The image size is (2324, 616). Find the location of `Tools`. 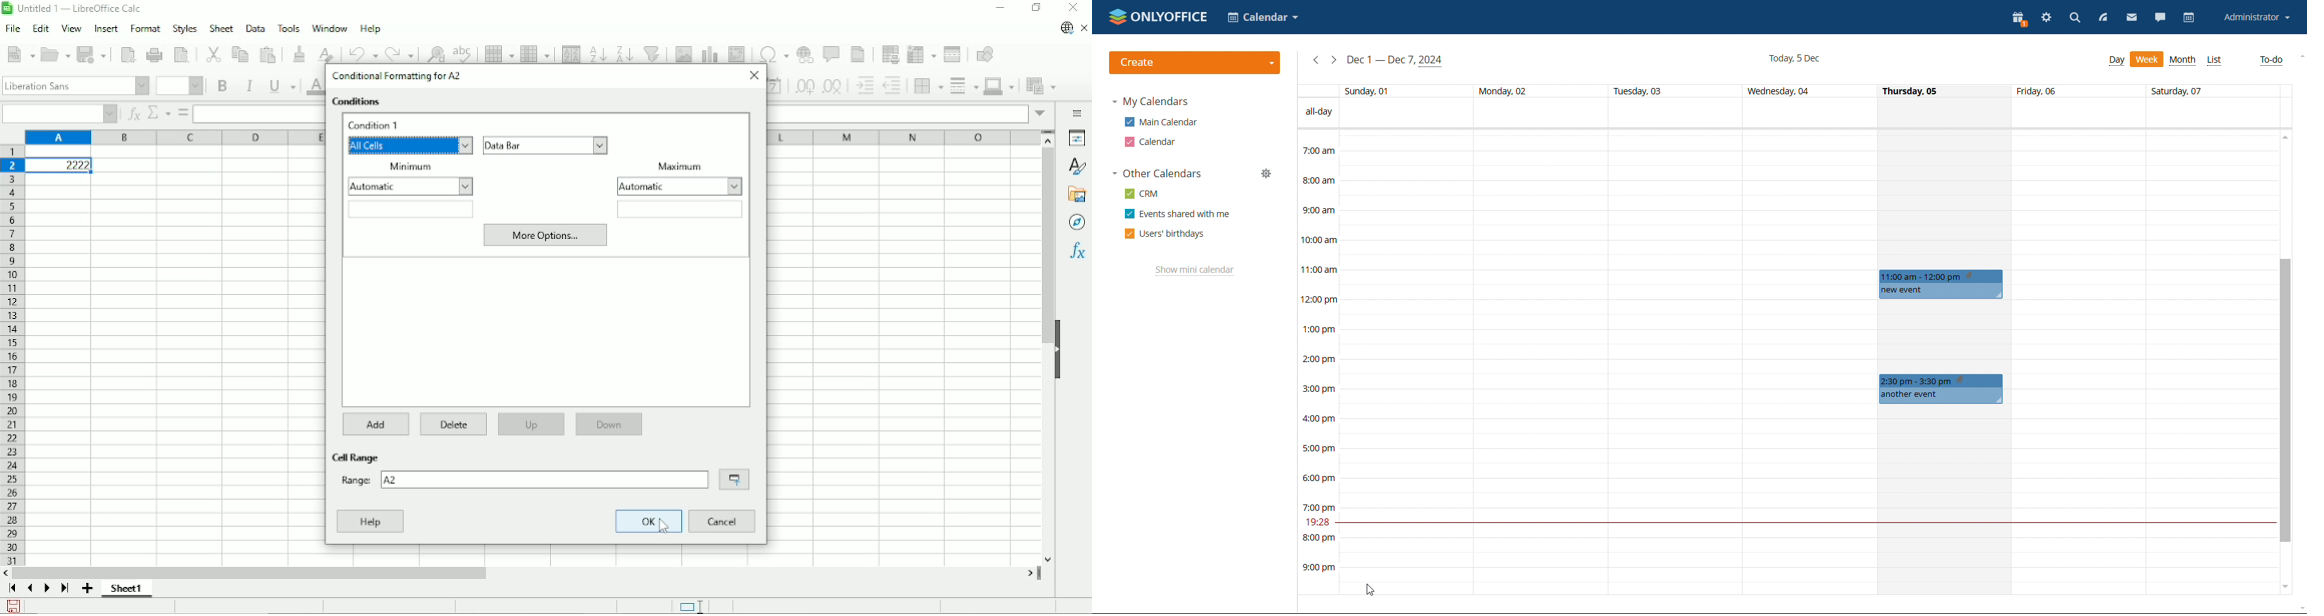

Tools is located at coordinates (287, 28).